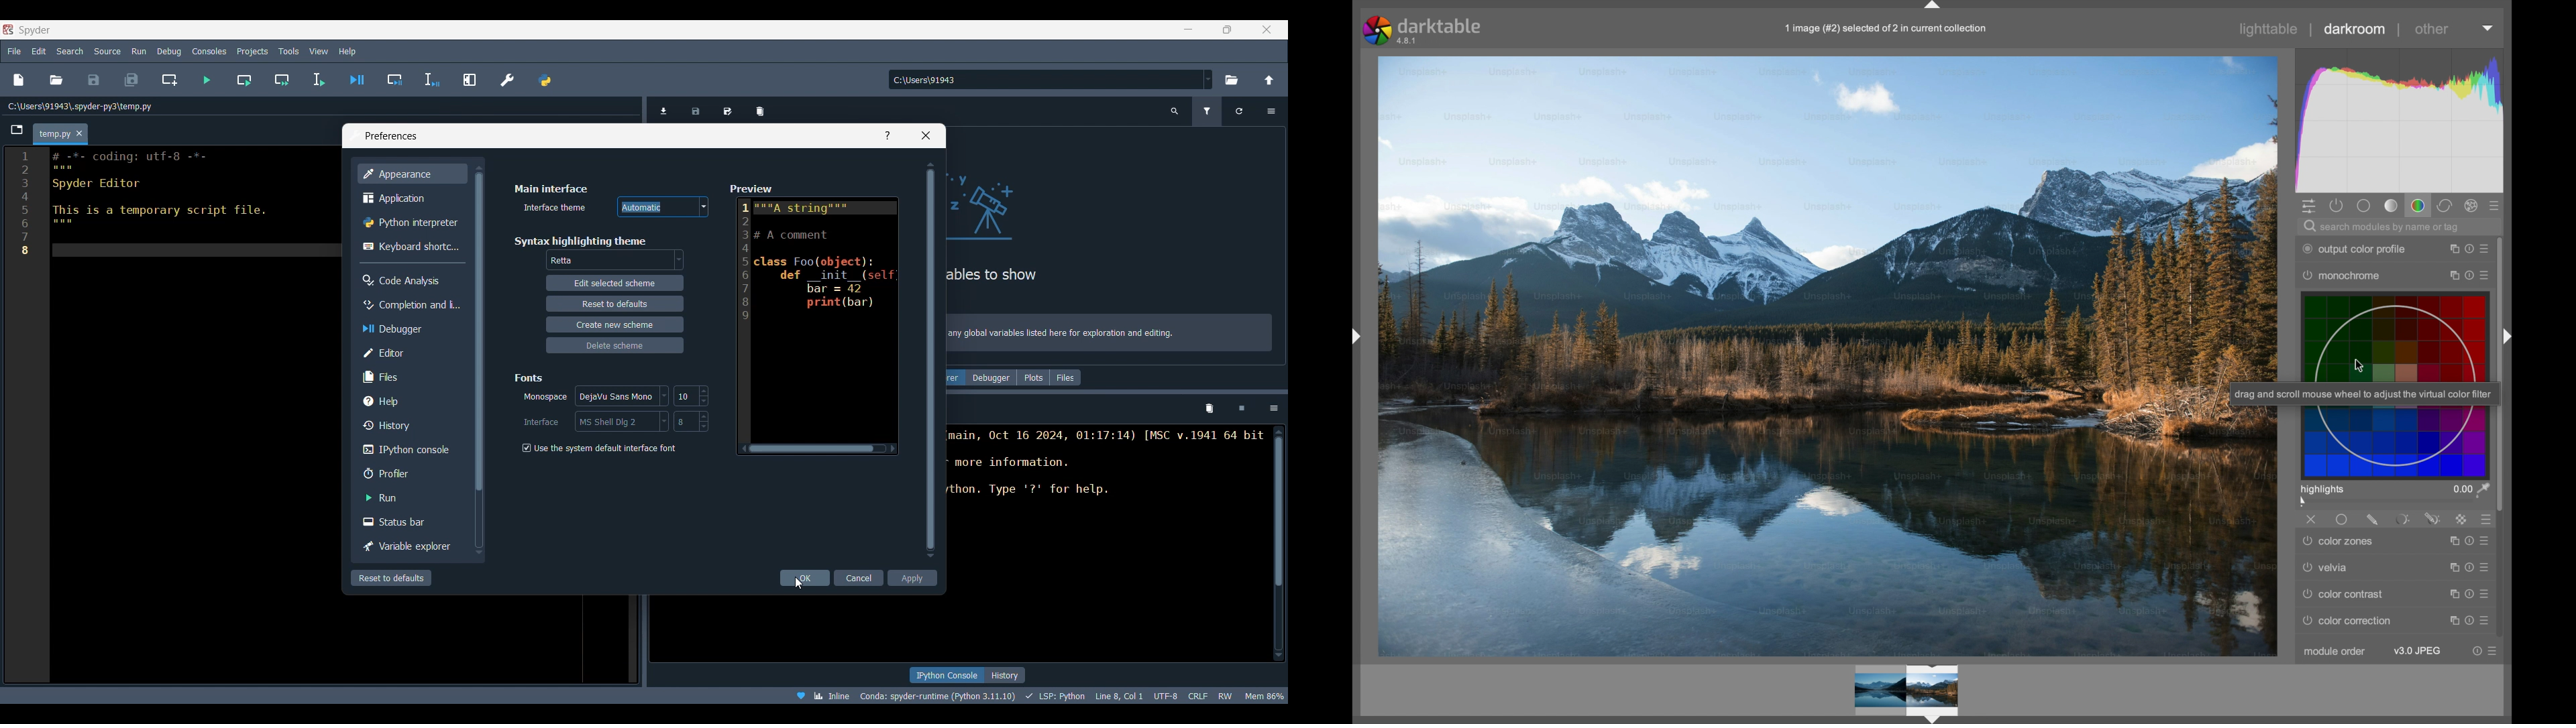 The image size is (2576, 728). Describe the element at coordinates (617, 345) in the screenshot. I see `delete scheme` at that location.